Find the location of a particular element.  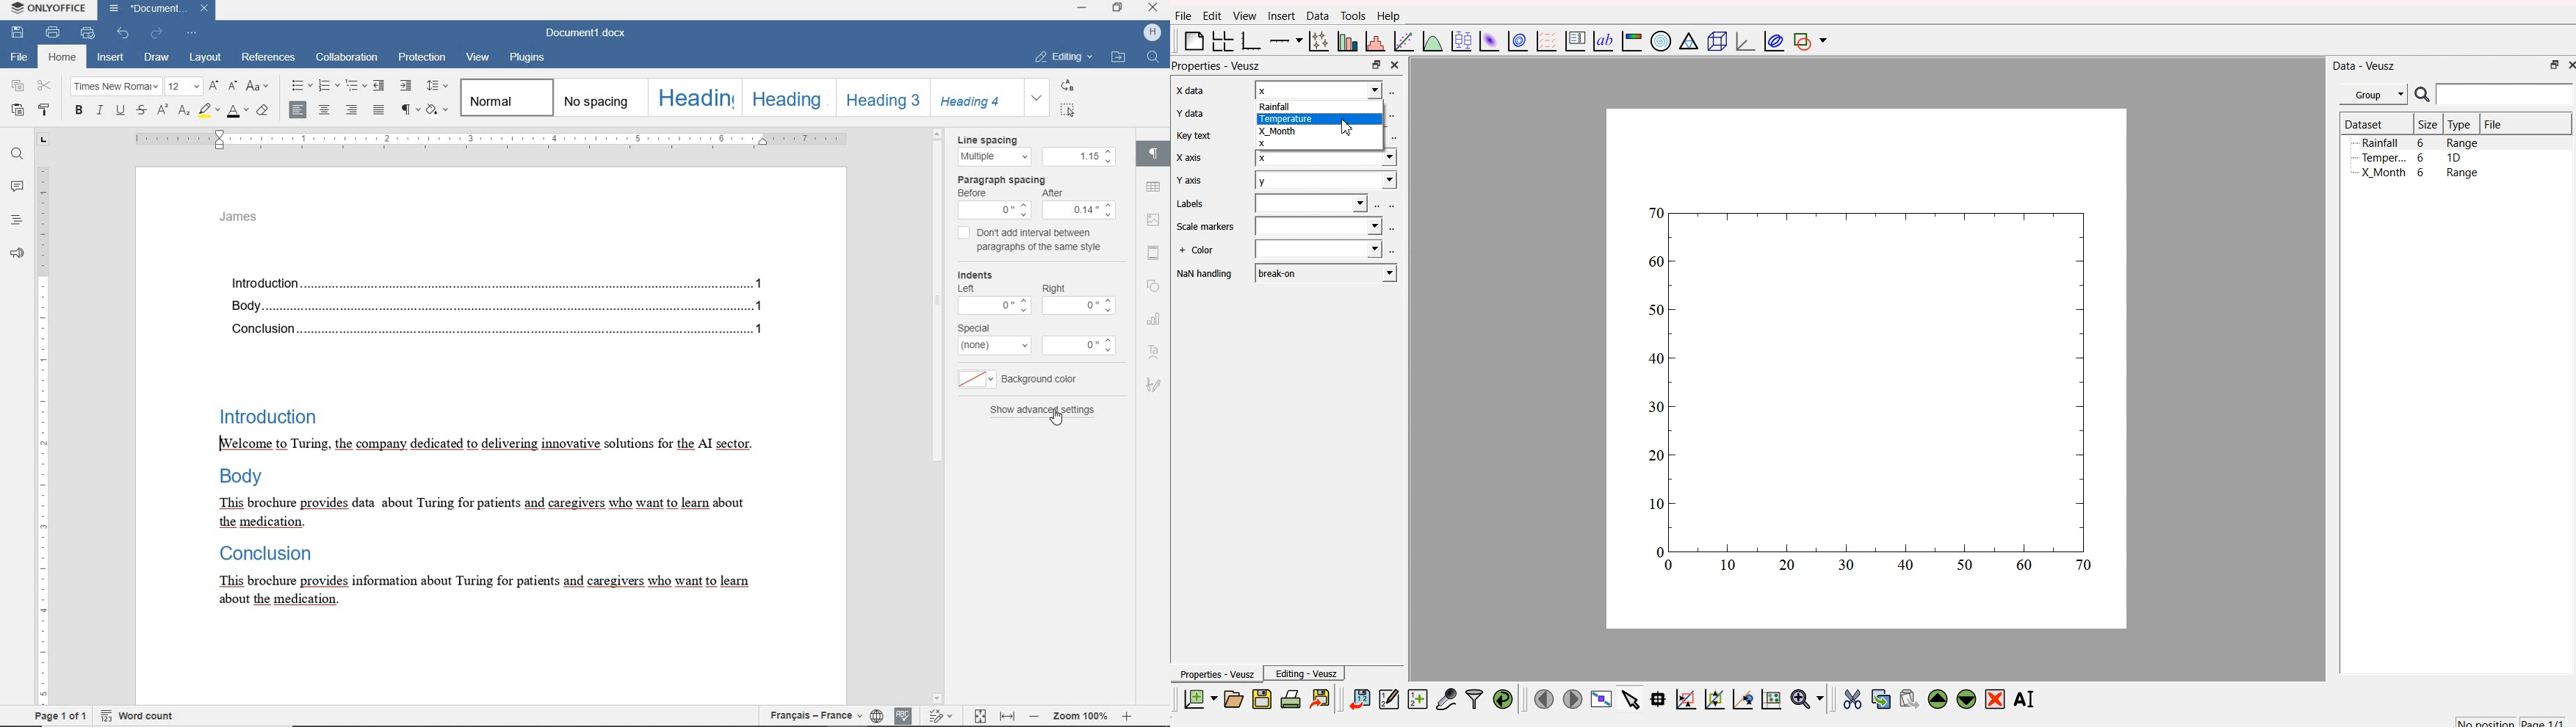

Conclusion is located at coordinates (274, 554).